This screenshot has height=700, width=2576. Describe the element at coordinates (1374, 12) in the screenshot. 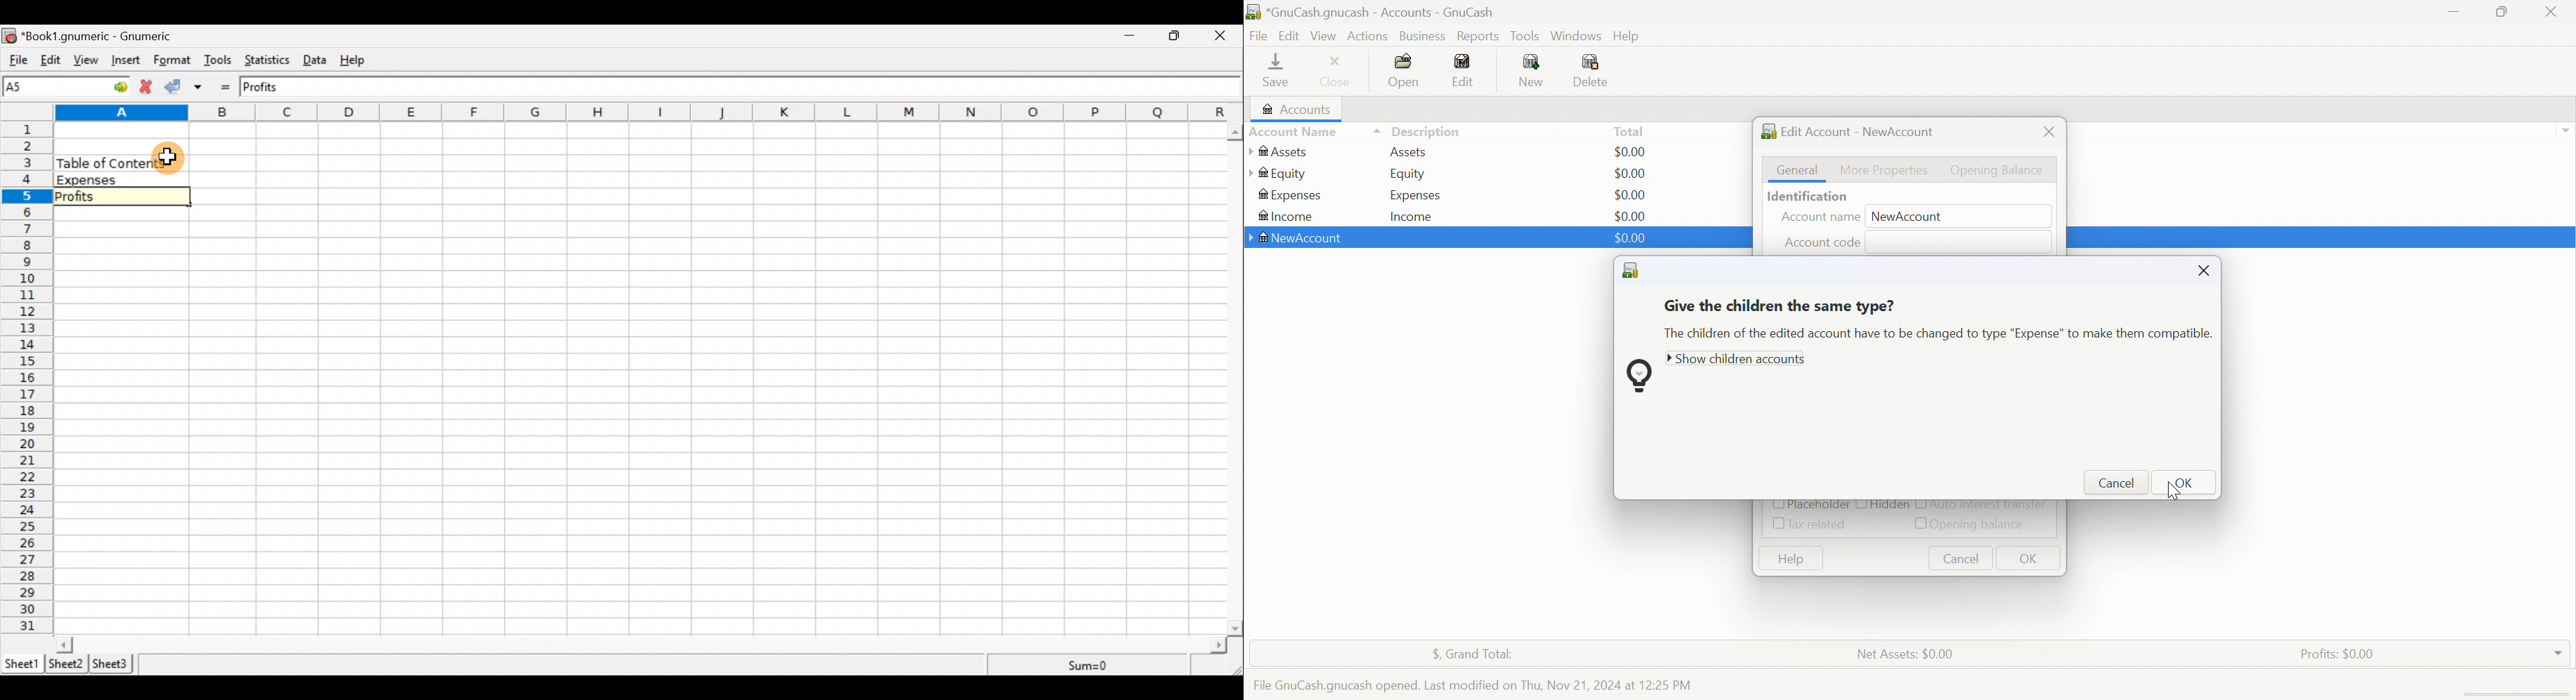

I see `*GnuCash.gnucash - Accounts -GnuCash` at that location.